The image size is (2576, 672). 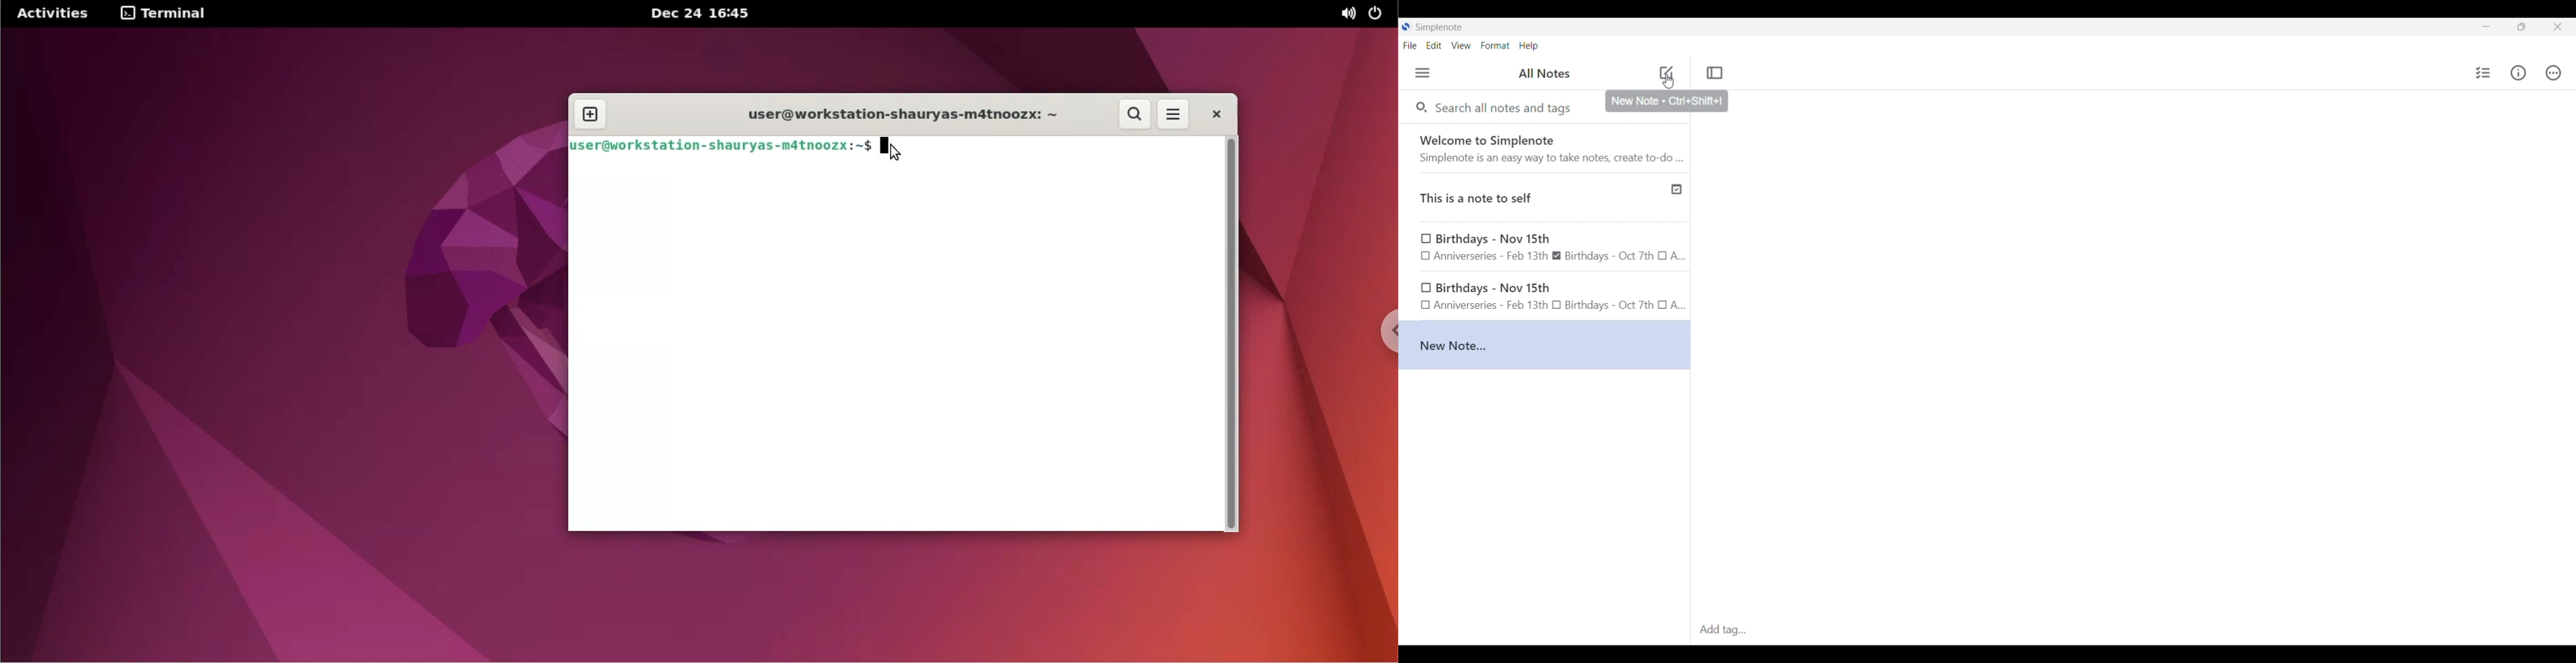 What do you see at coordinates (1547, 148) in the screenshot?
I see `Software welcome note` at bounding box center [1547, 148].